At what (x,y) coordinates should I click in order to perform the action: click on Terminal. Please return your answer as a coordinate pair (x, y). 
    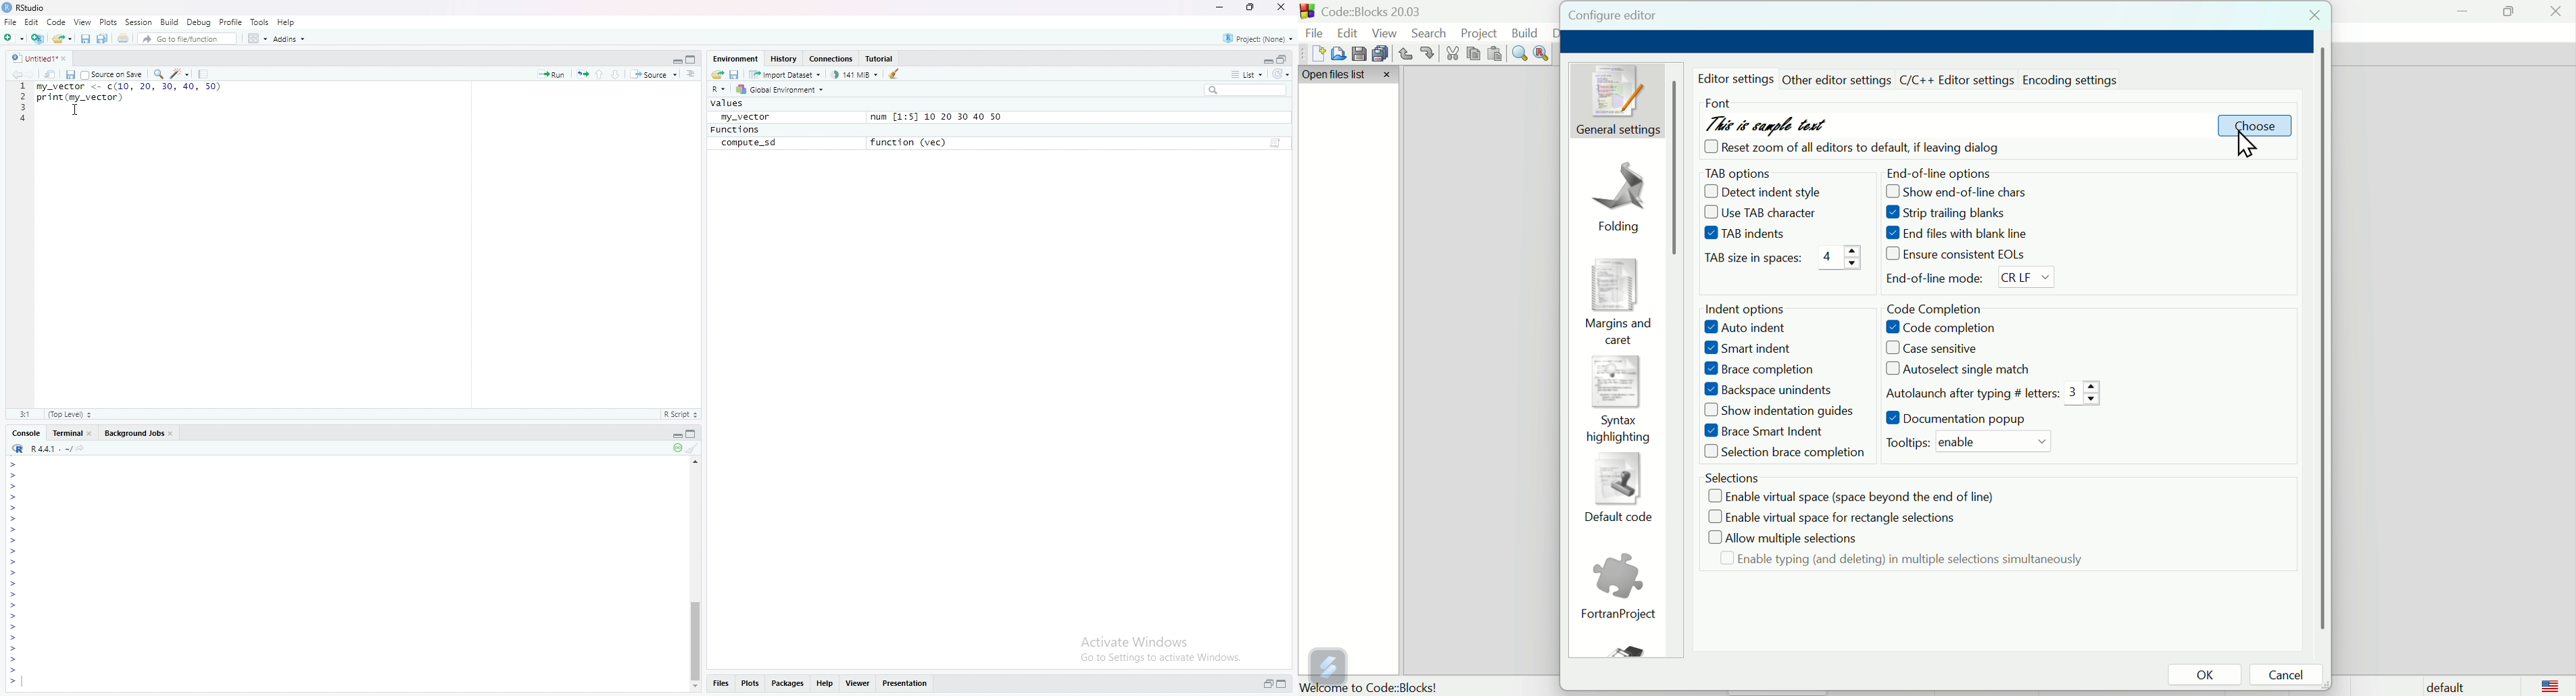
    Looking at the image, I should click on (72, 432).